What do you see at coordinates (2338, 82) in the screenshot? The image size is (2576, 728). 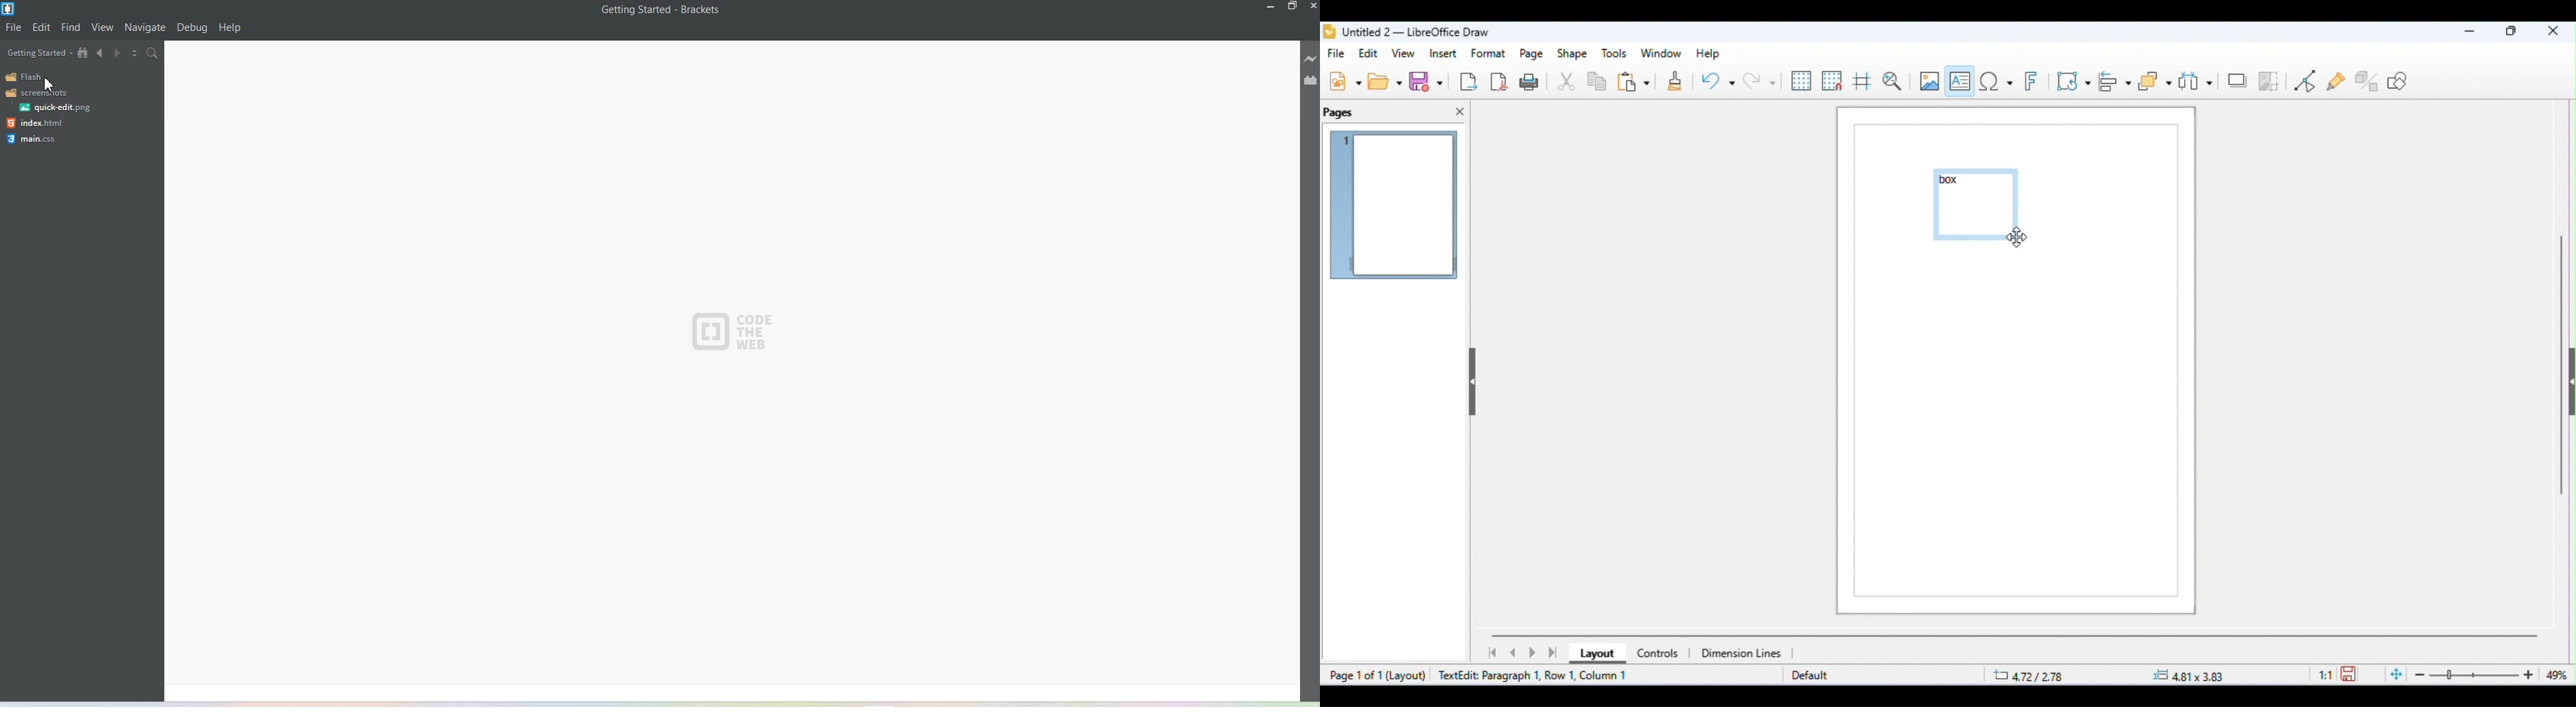 I see `show gluepoint functions` at bounding box center [2338, 82].